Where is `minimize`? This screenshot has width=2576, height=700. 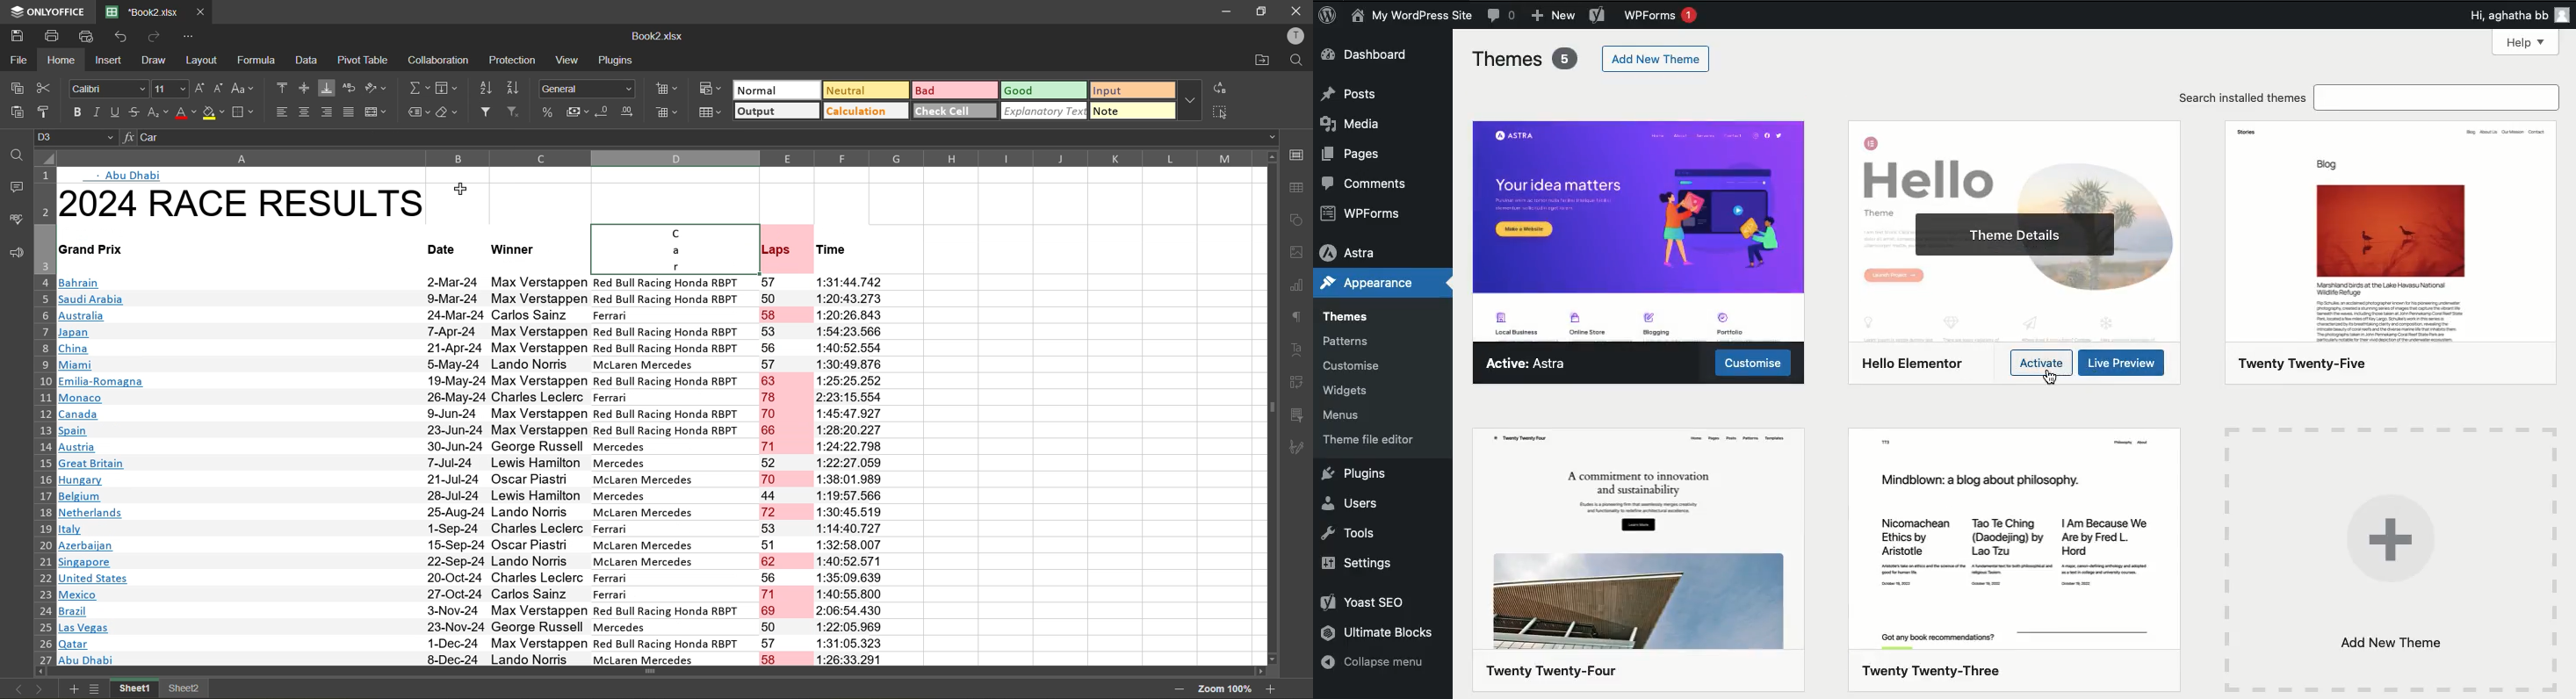 minimize is located at coordinates (1228, 11).